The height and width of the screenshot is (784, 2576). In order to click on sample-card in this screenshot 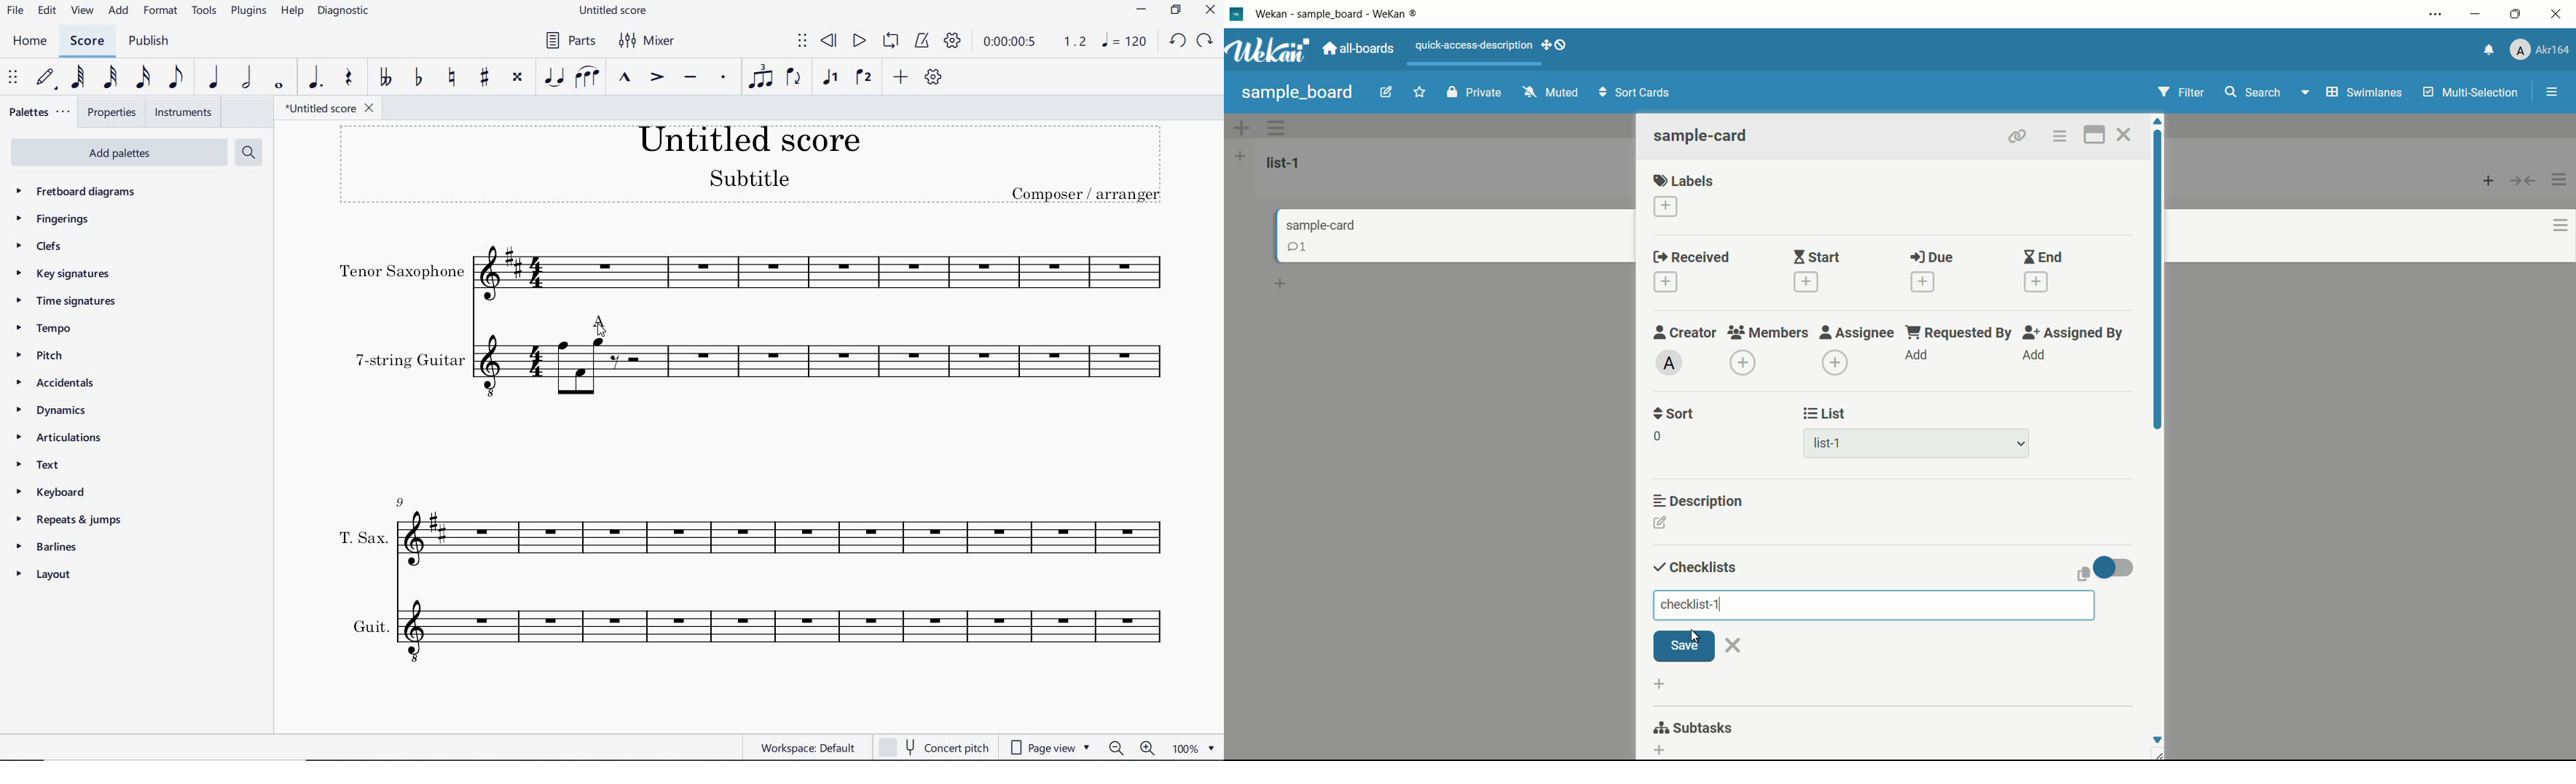, I will do `click(1702, 135)`.